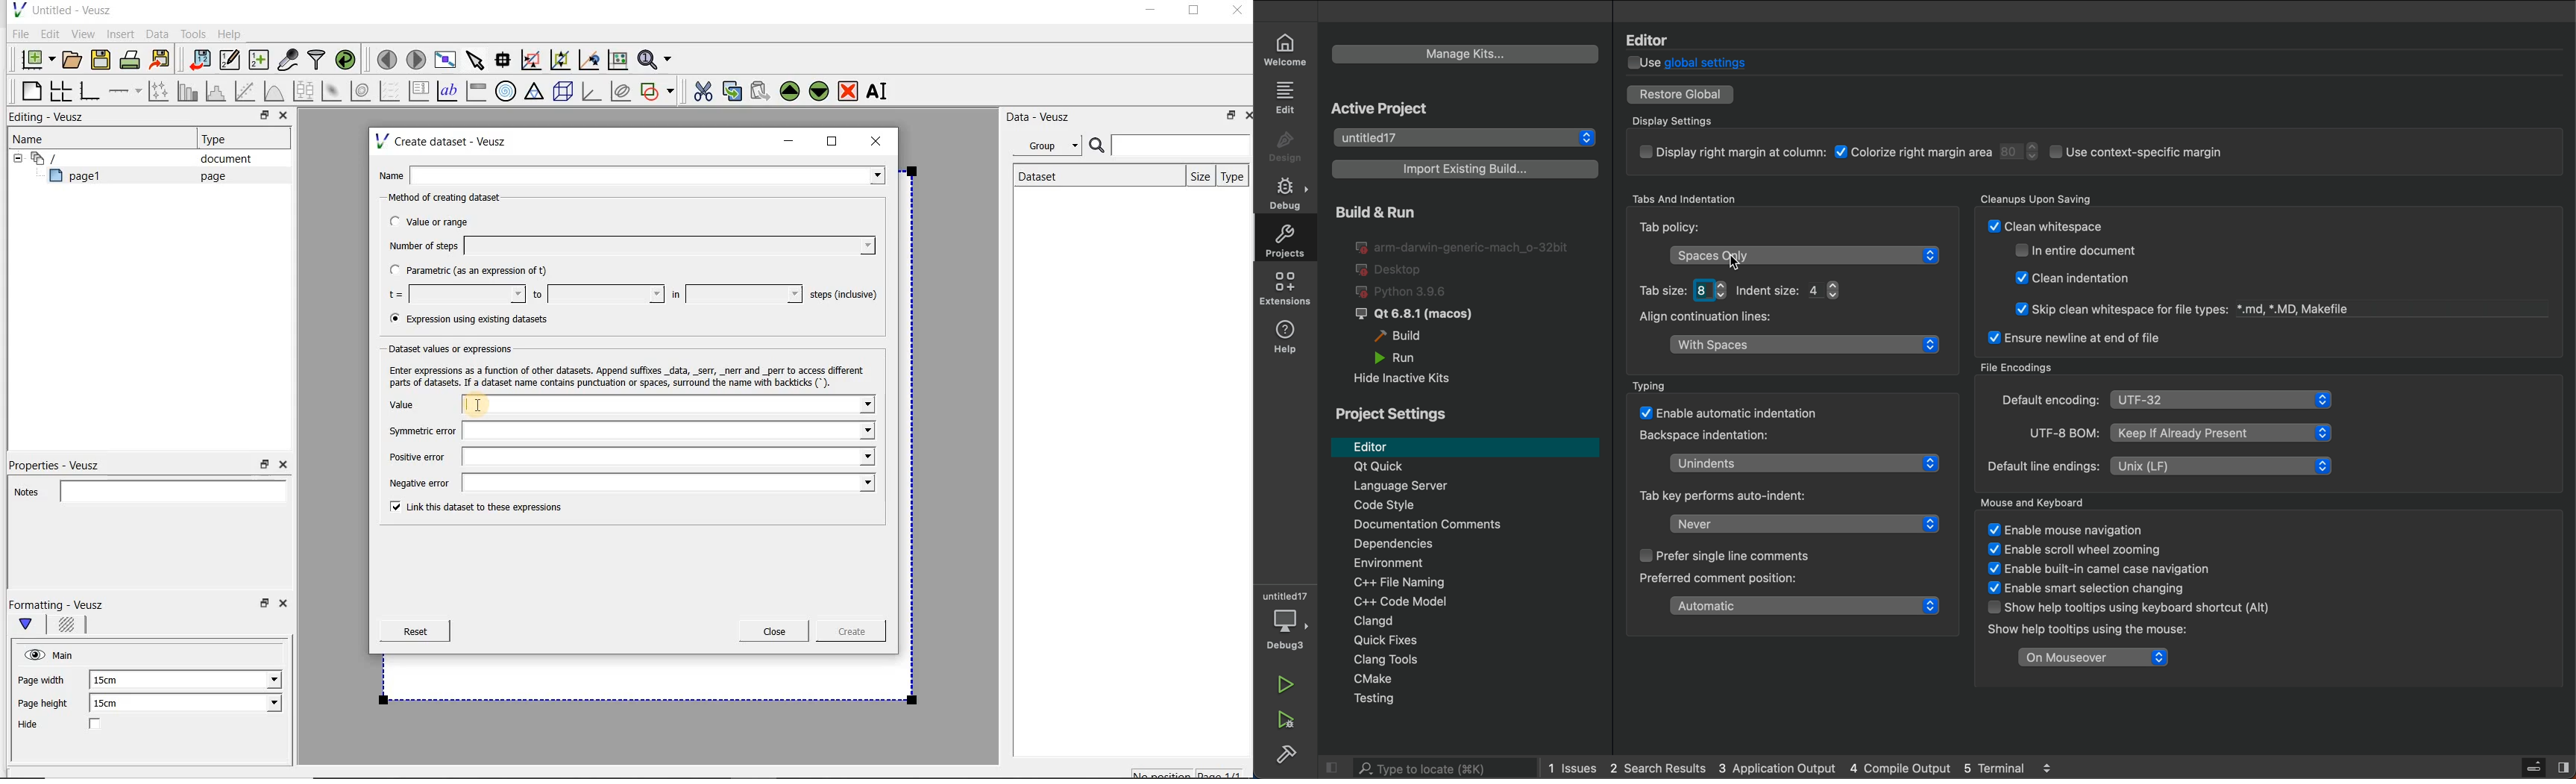 The height and width of the screenshot is (784, 2576). Describe the element at coordinates (126, 91) in the screenshot. I see `add an axis to a plot` at that location.